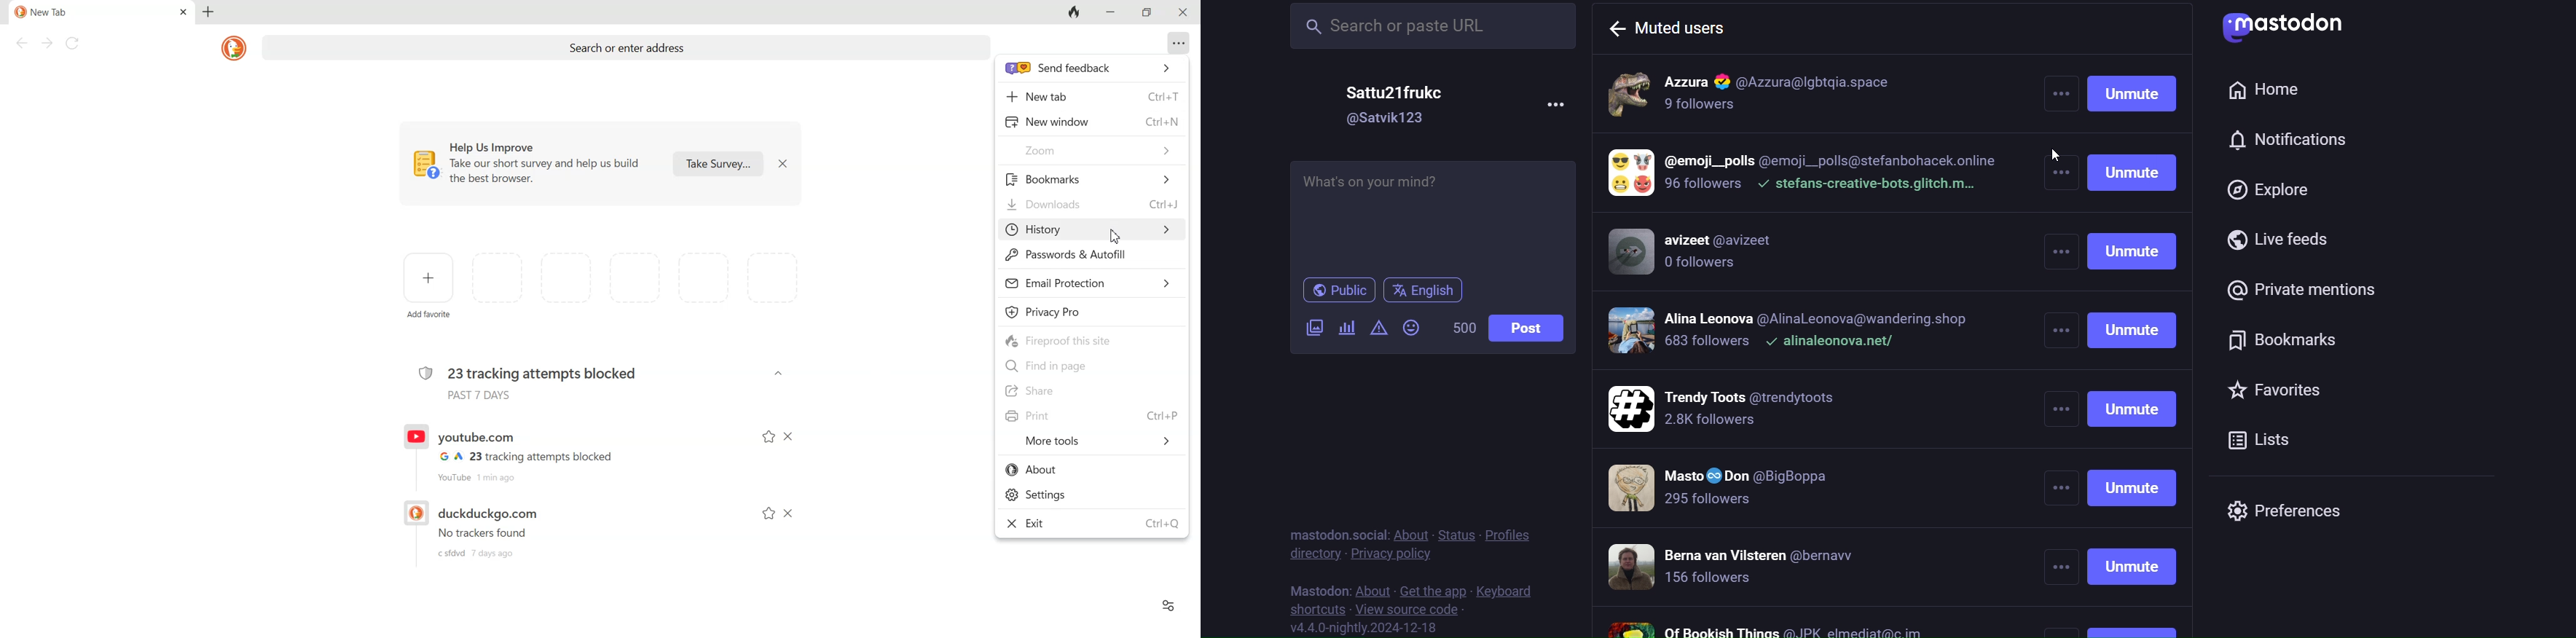  Describe the element at coordinates (1094, 391) in the screenshot. I see `Share` at that location.